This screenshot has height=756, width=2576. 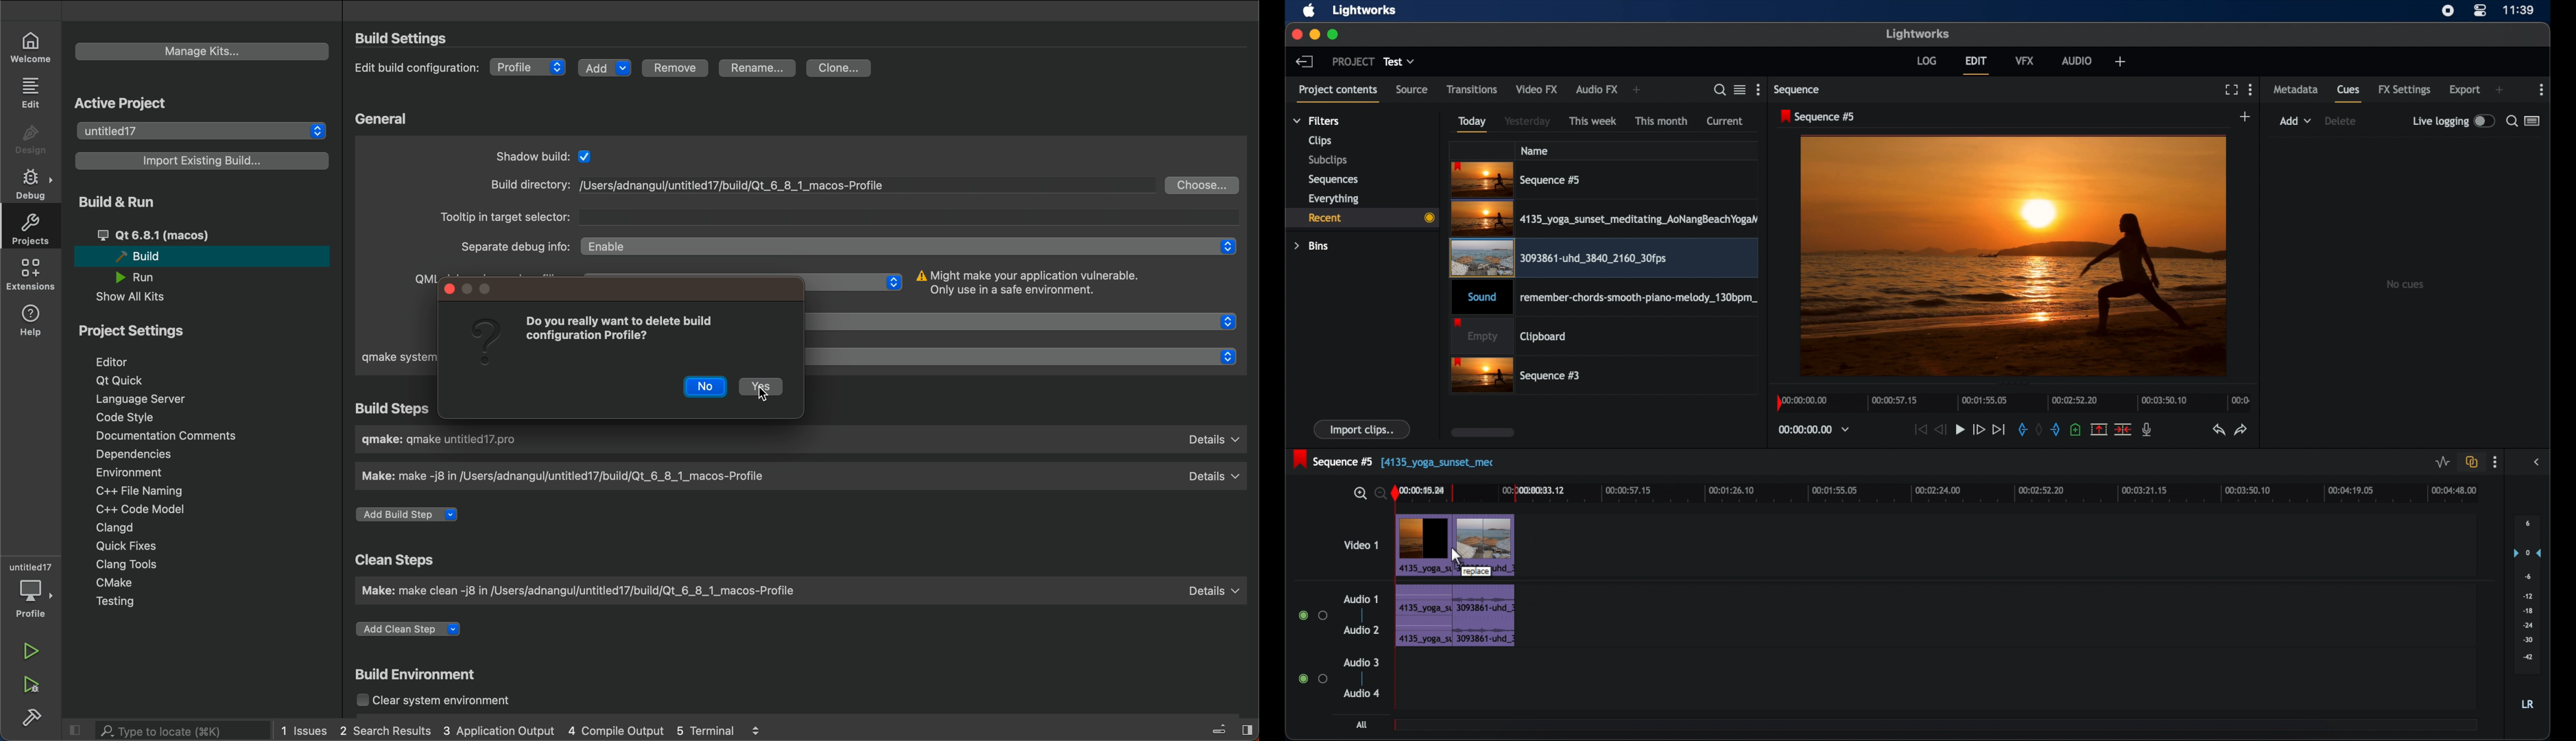 I want to click on remove  marked section, so click(x=2099, y=430).